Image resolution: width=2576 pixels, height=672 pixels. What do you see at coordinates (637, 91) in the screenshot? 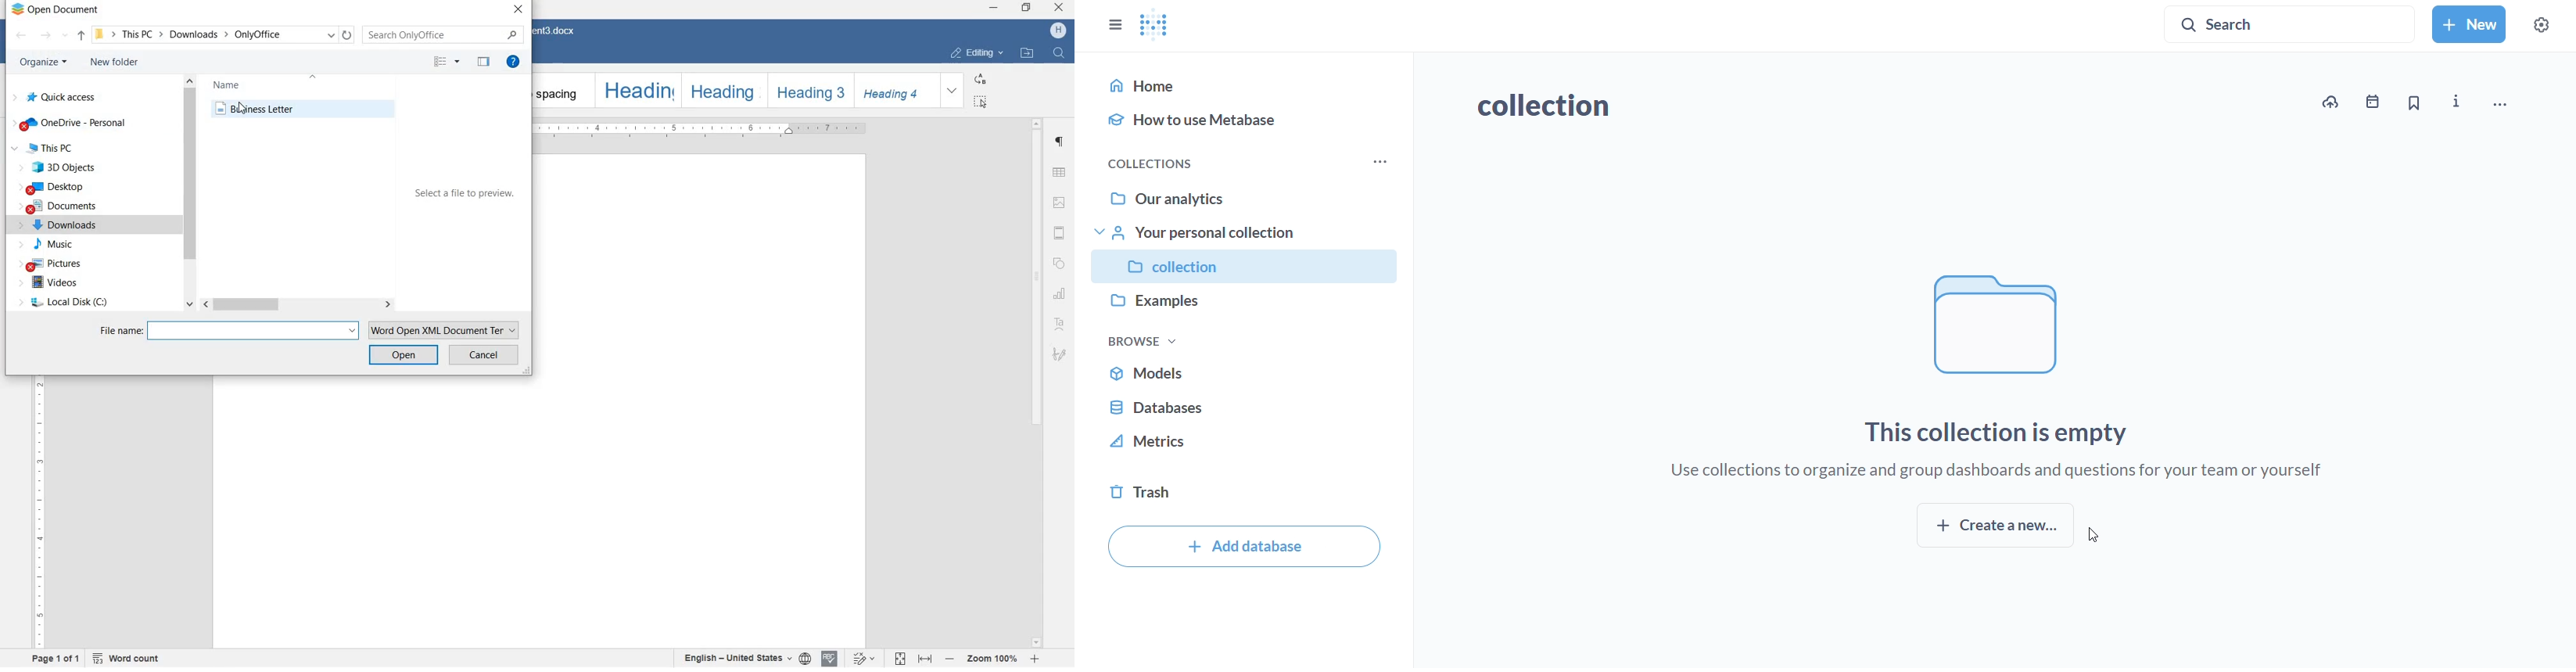
I see `heading 1` at bounding box center [637, 91].